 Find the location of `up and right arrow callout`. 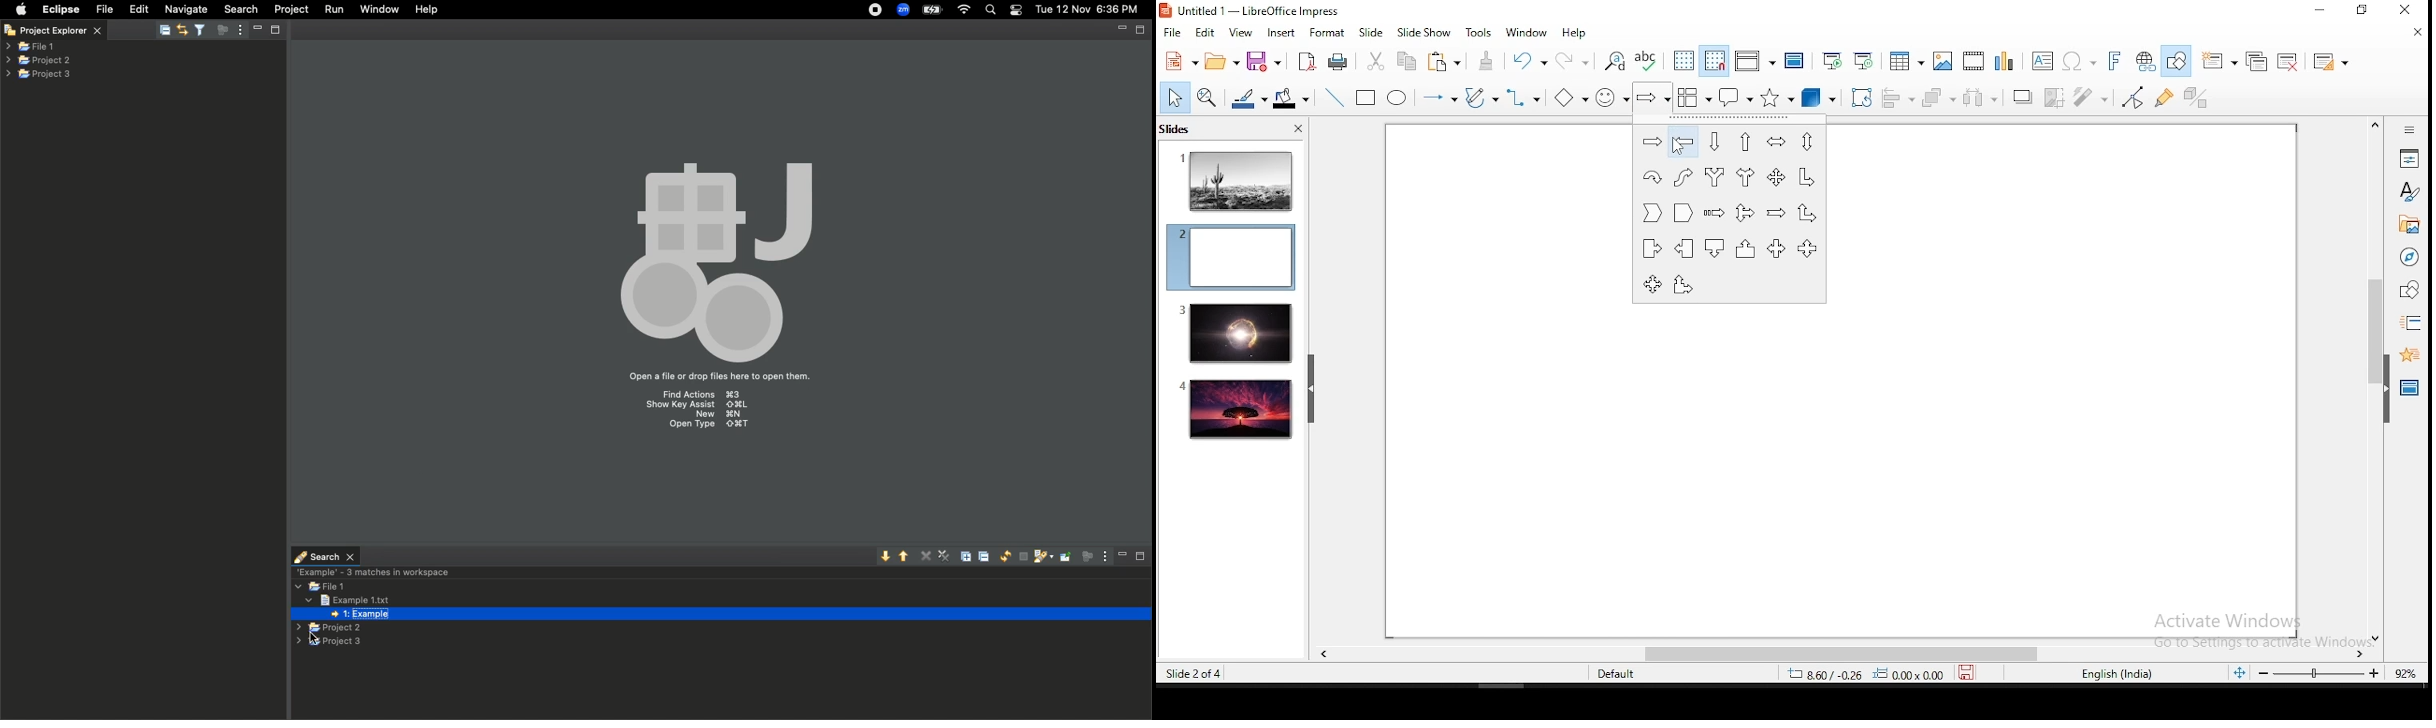

up and right arrow callout is located at coordinates (1683, 285).